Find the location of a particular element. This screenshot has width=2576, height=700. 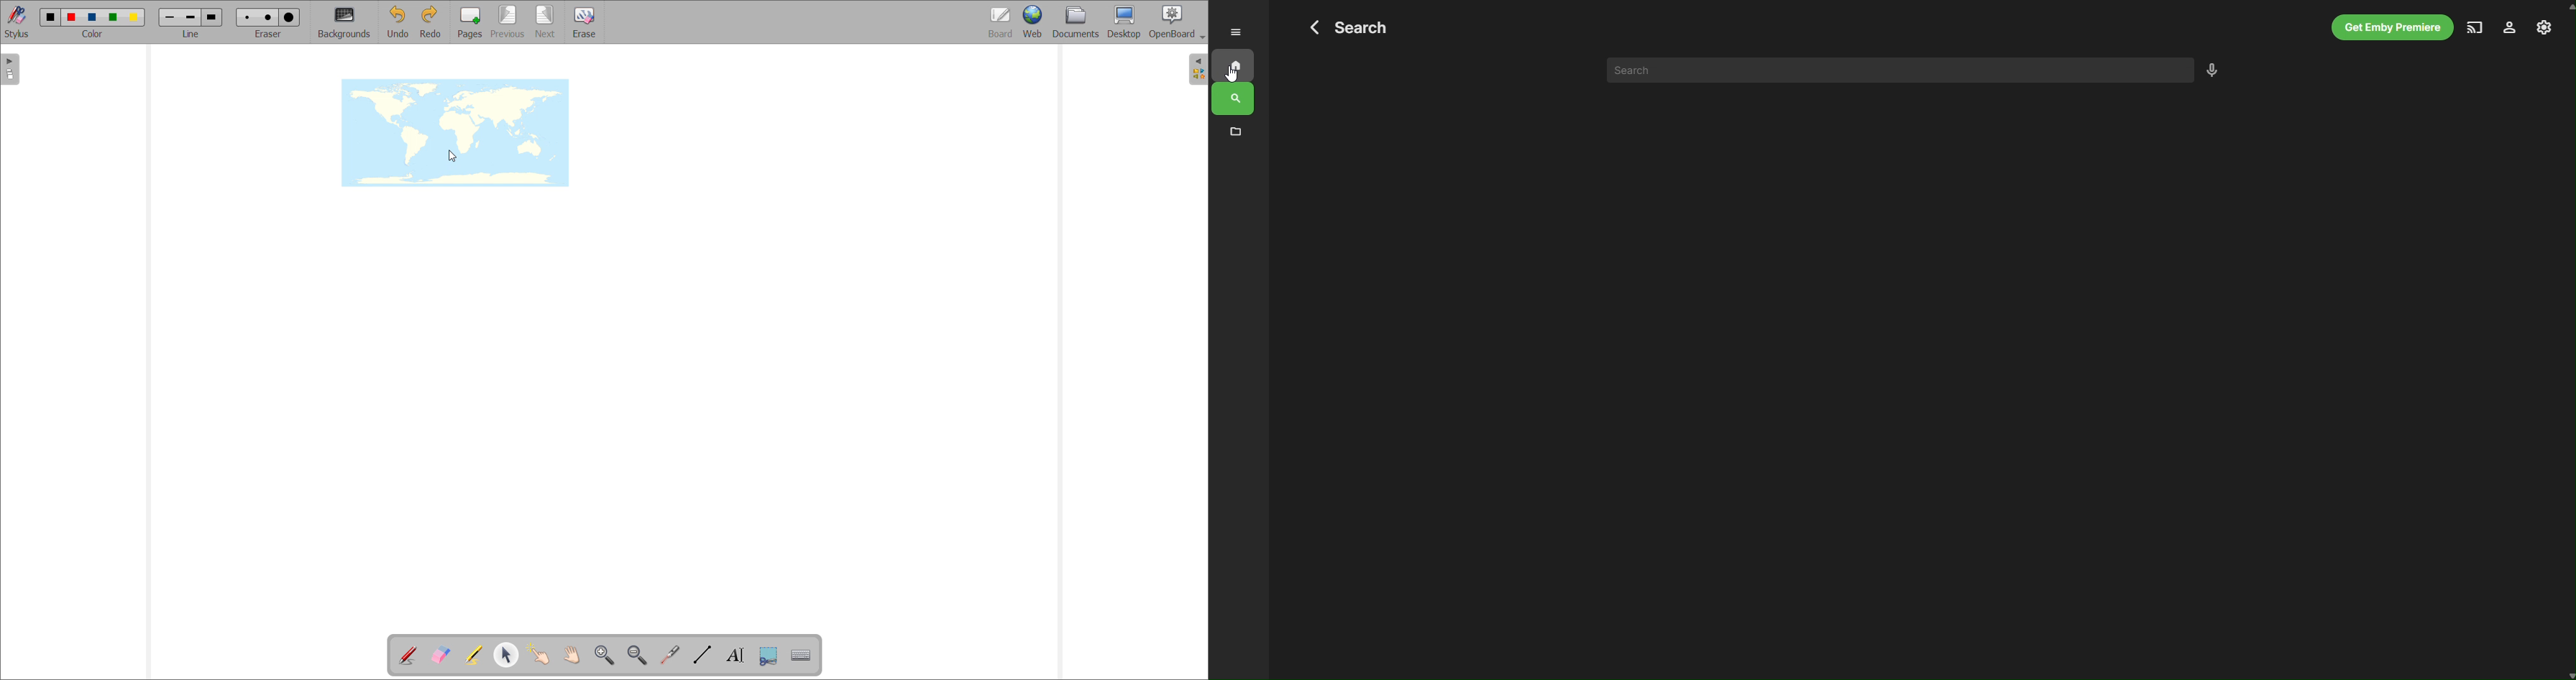

add pages is located at coordinates (469, 22).